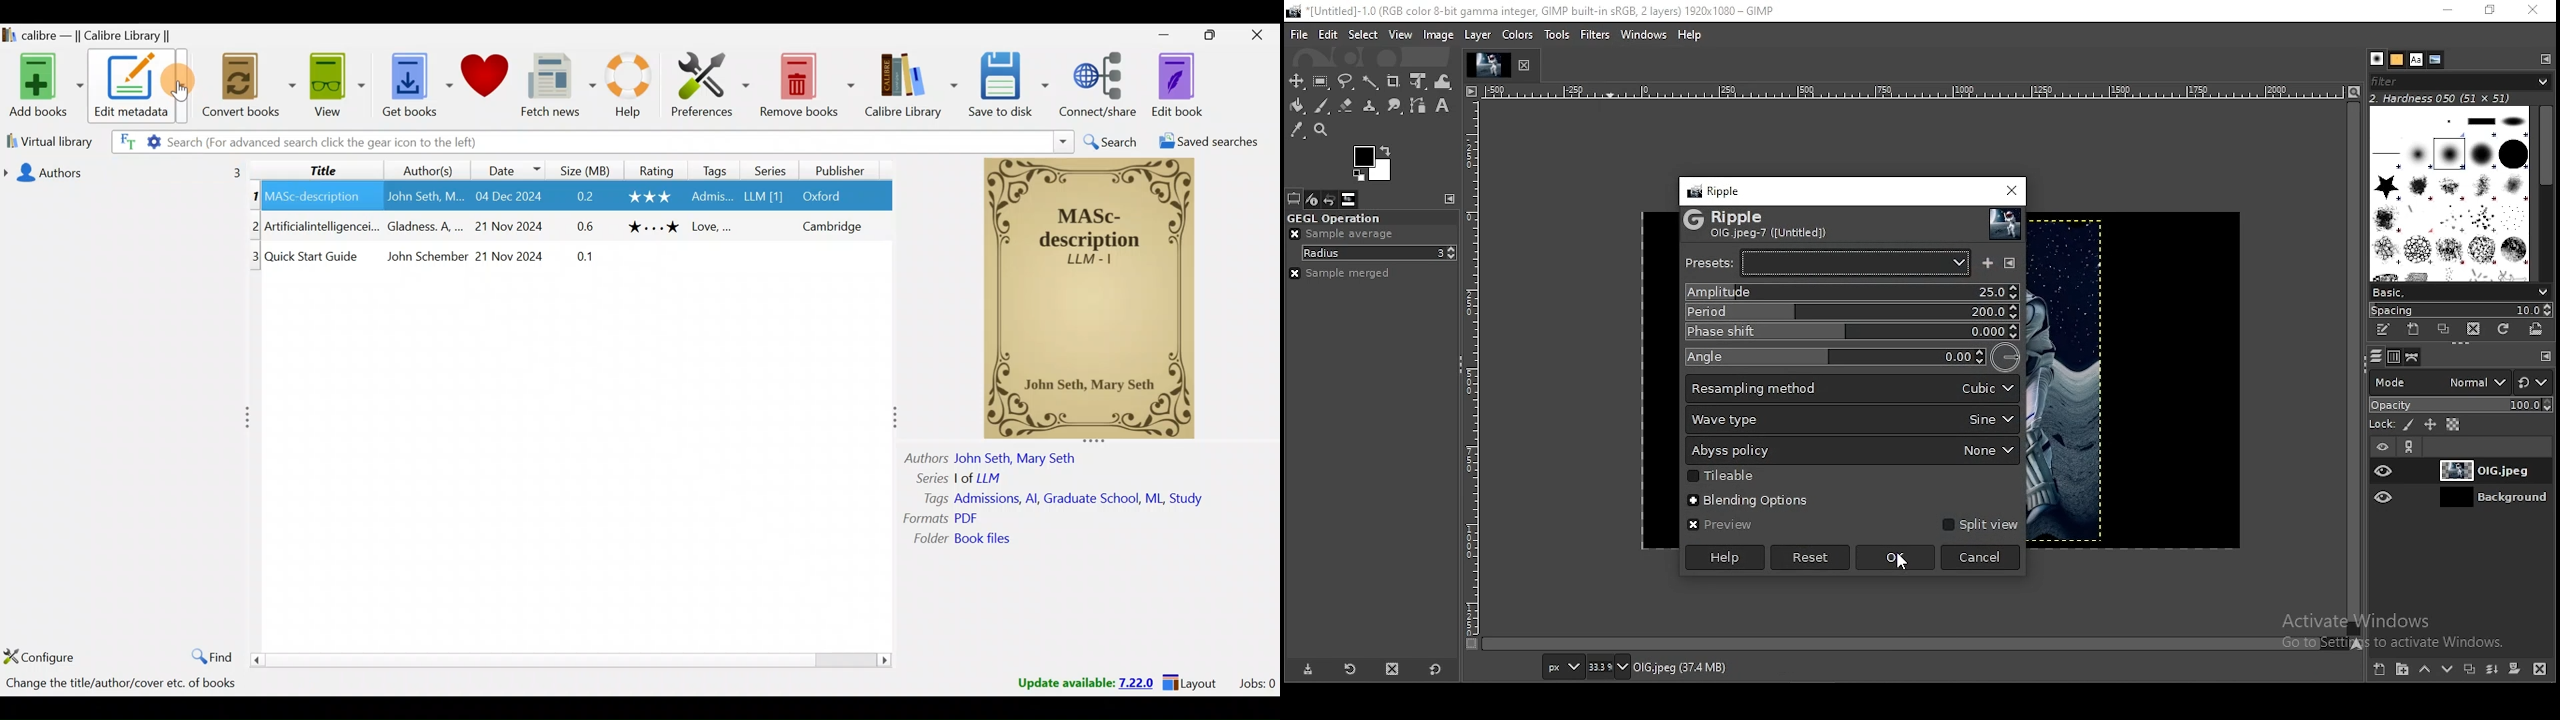  Describe the element at coordinates (928, 479) in the screenshot. I see `` at that location.